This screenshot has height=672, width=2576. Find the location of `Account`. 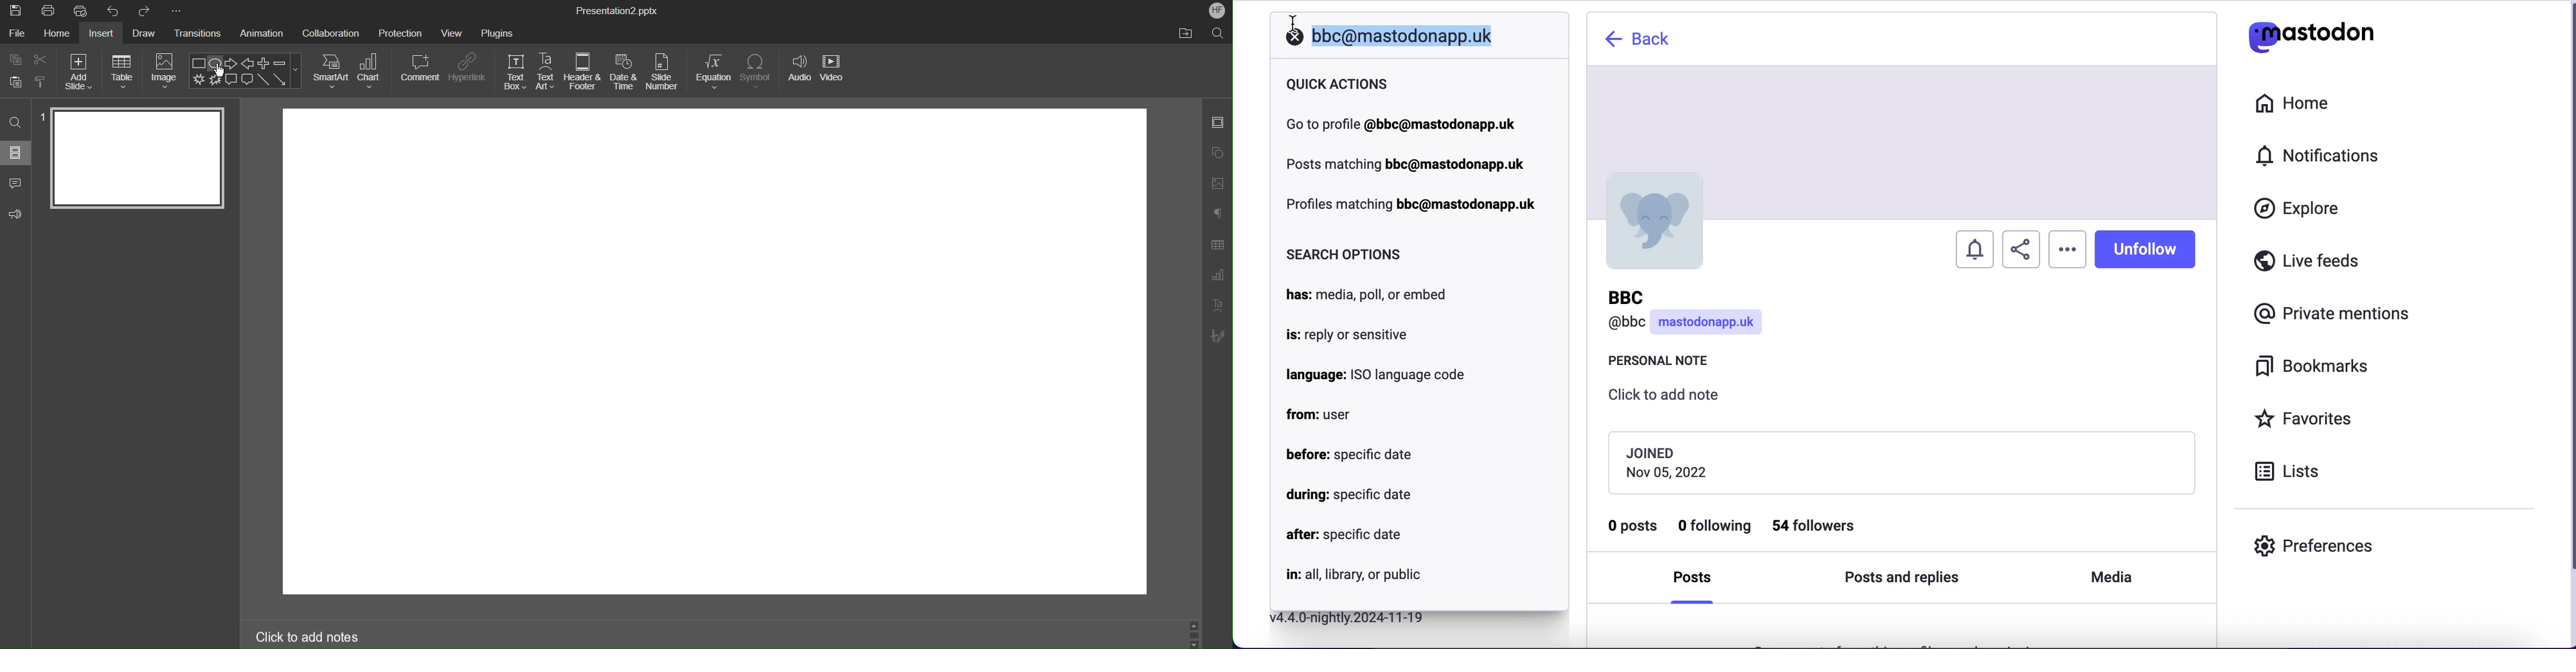

Account is located at coordinates (1215, 10).